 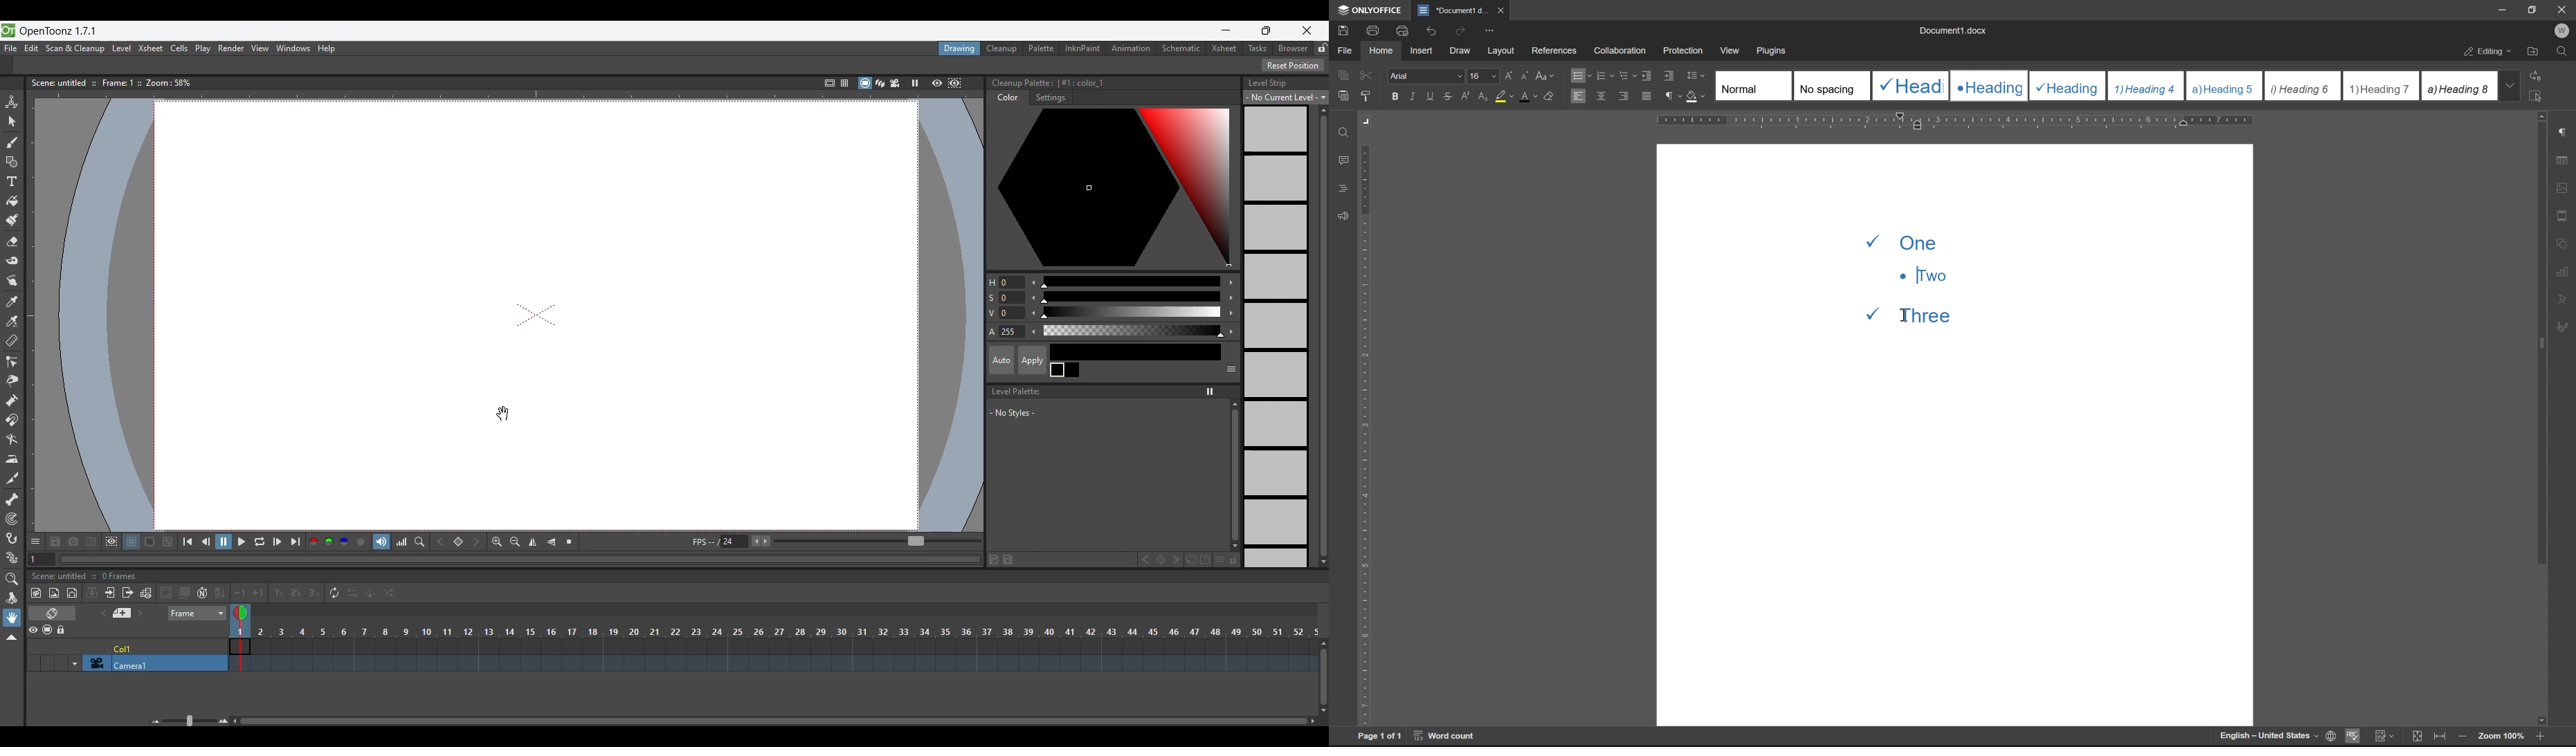 I want to click on chart settings, so click(x=2563, y=269).